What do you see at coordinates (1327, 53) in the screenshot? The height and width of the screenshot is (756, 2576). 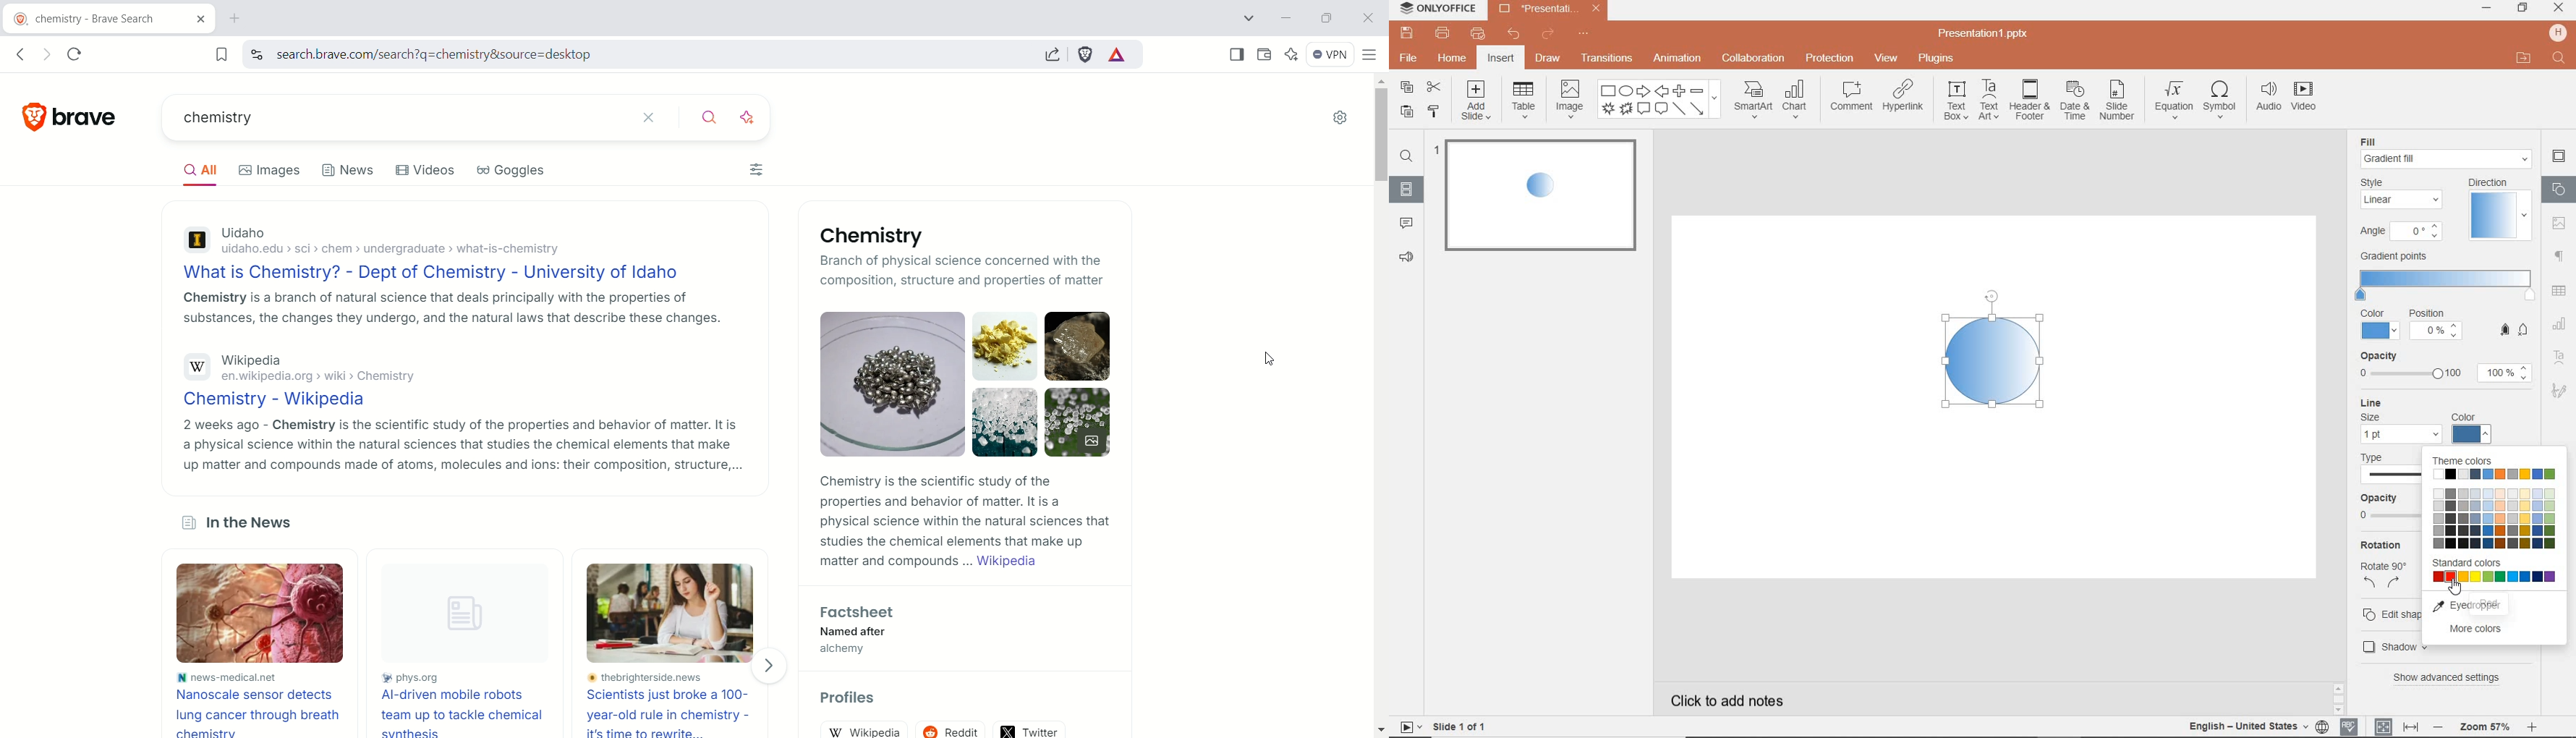 I see `VPN` at bounding box center [1327, 53].